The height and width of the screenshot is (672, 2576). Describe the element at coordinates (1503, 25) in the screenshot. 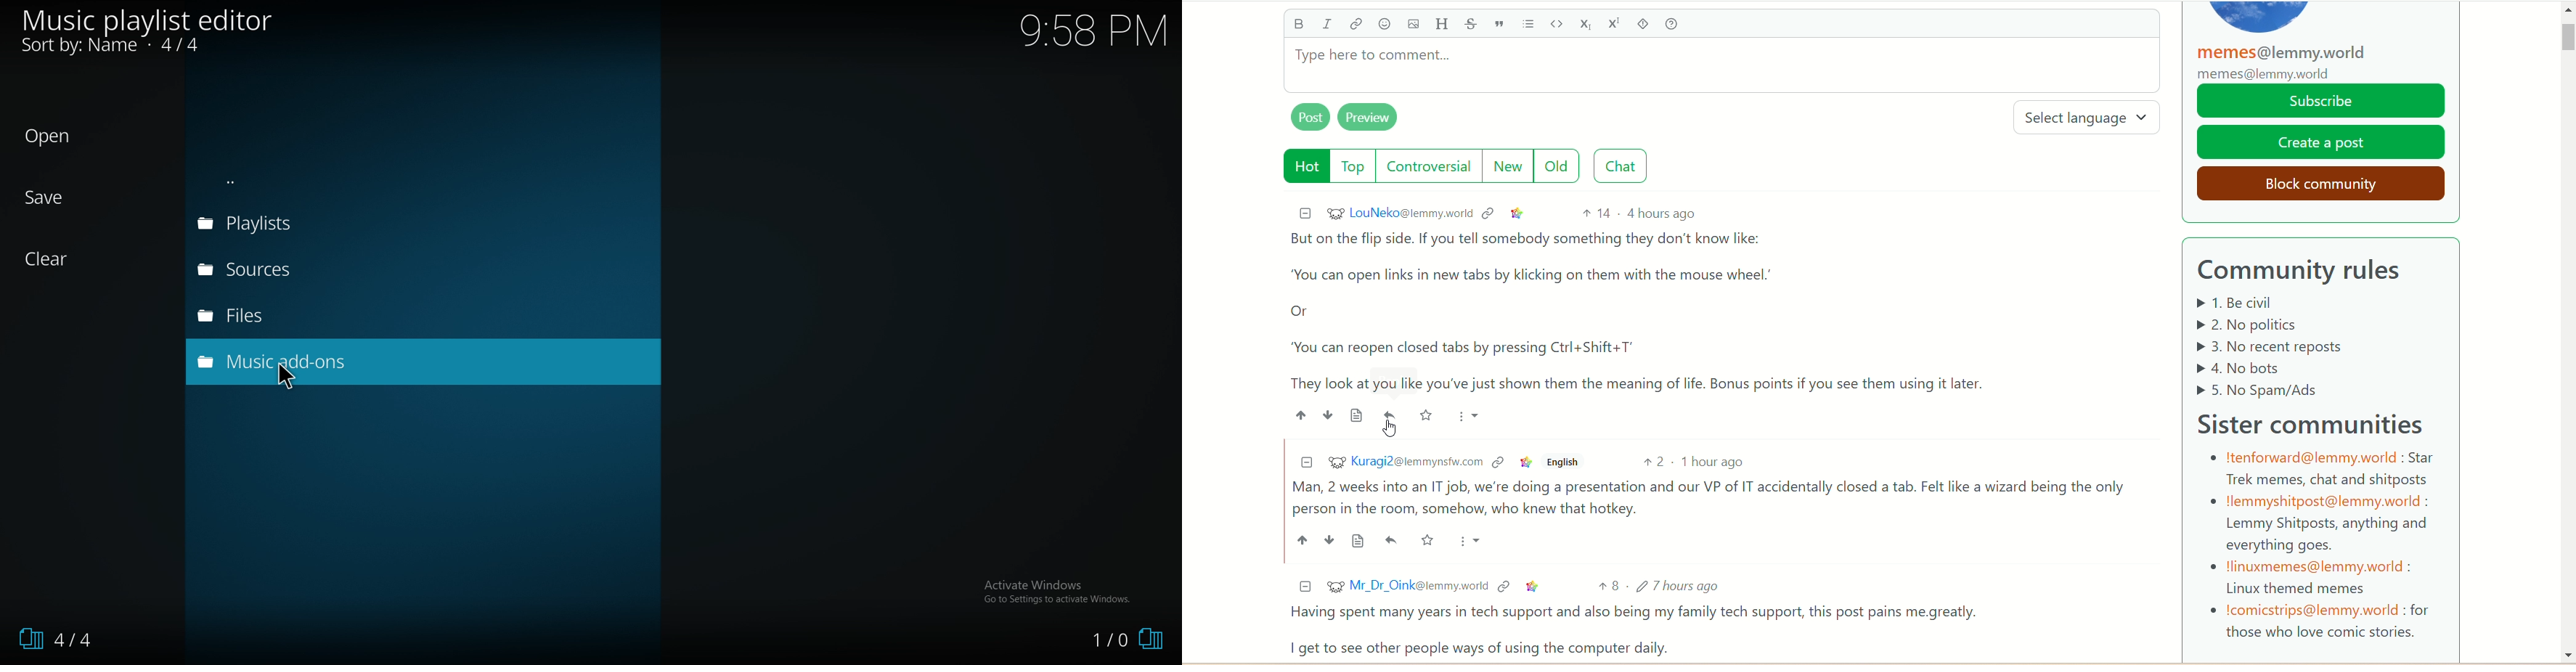

I see `quote` at that location.